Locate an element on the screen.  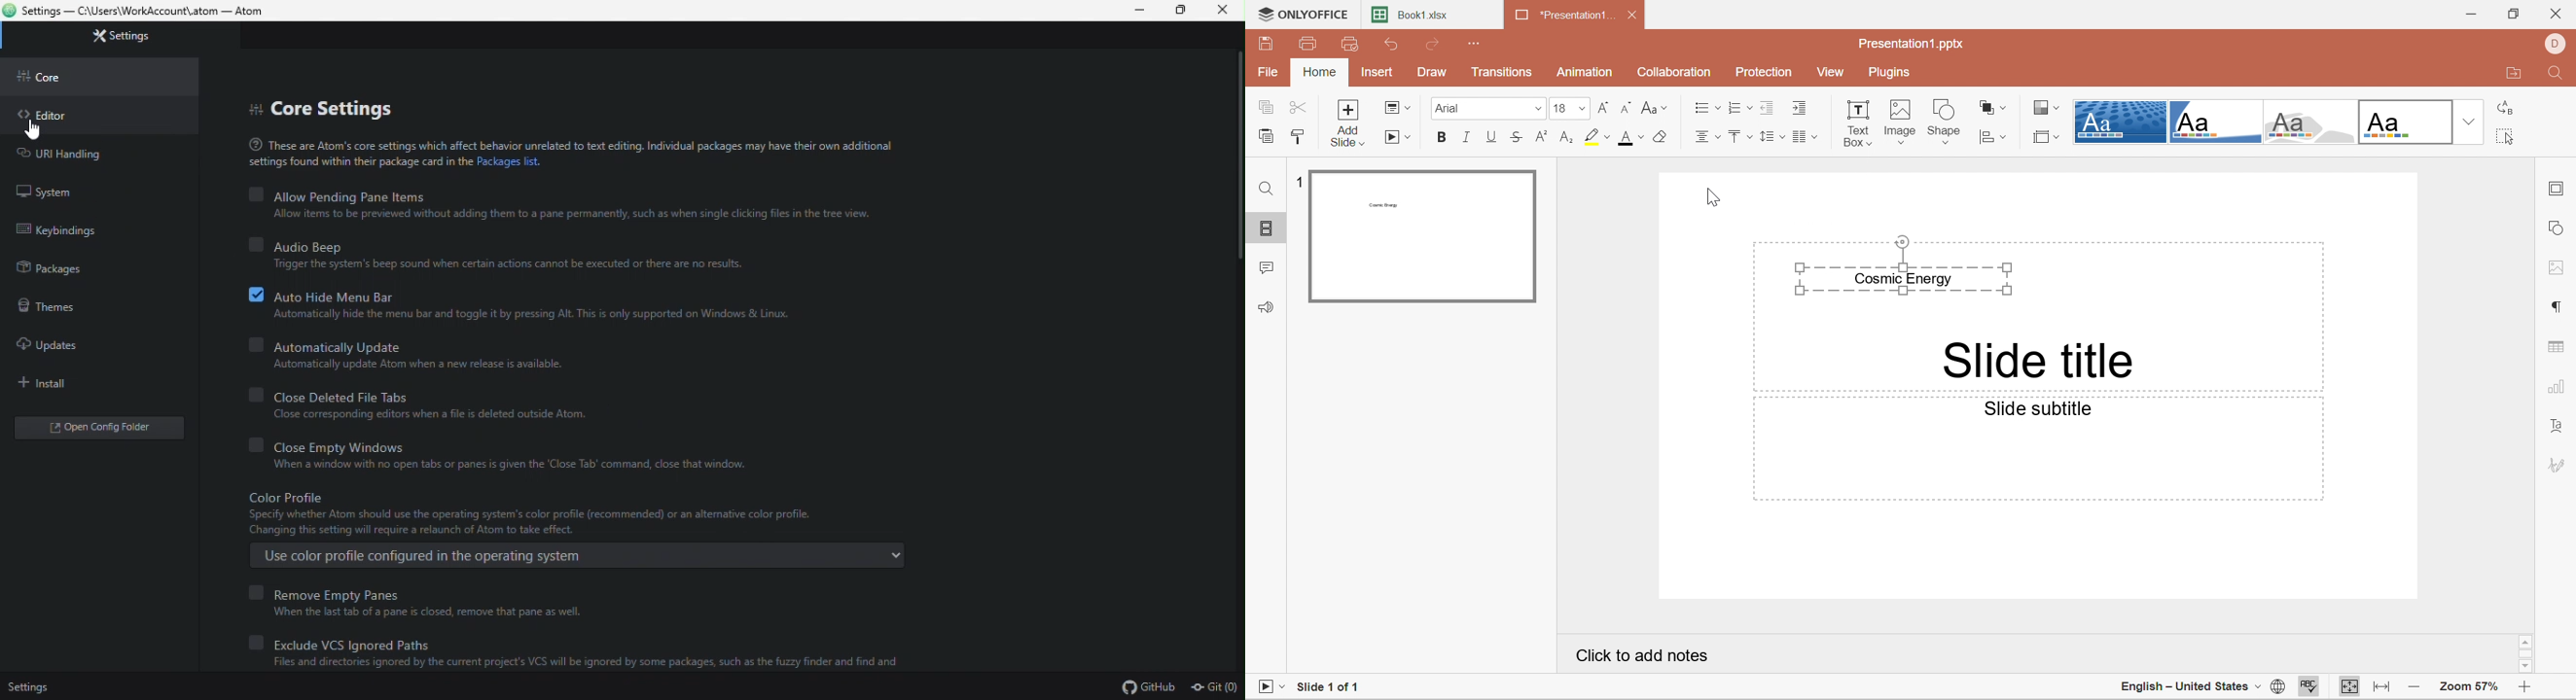
Slide settings is located at coordinates (2557, 191).